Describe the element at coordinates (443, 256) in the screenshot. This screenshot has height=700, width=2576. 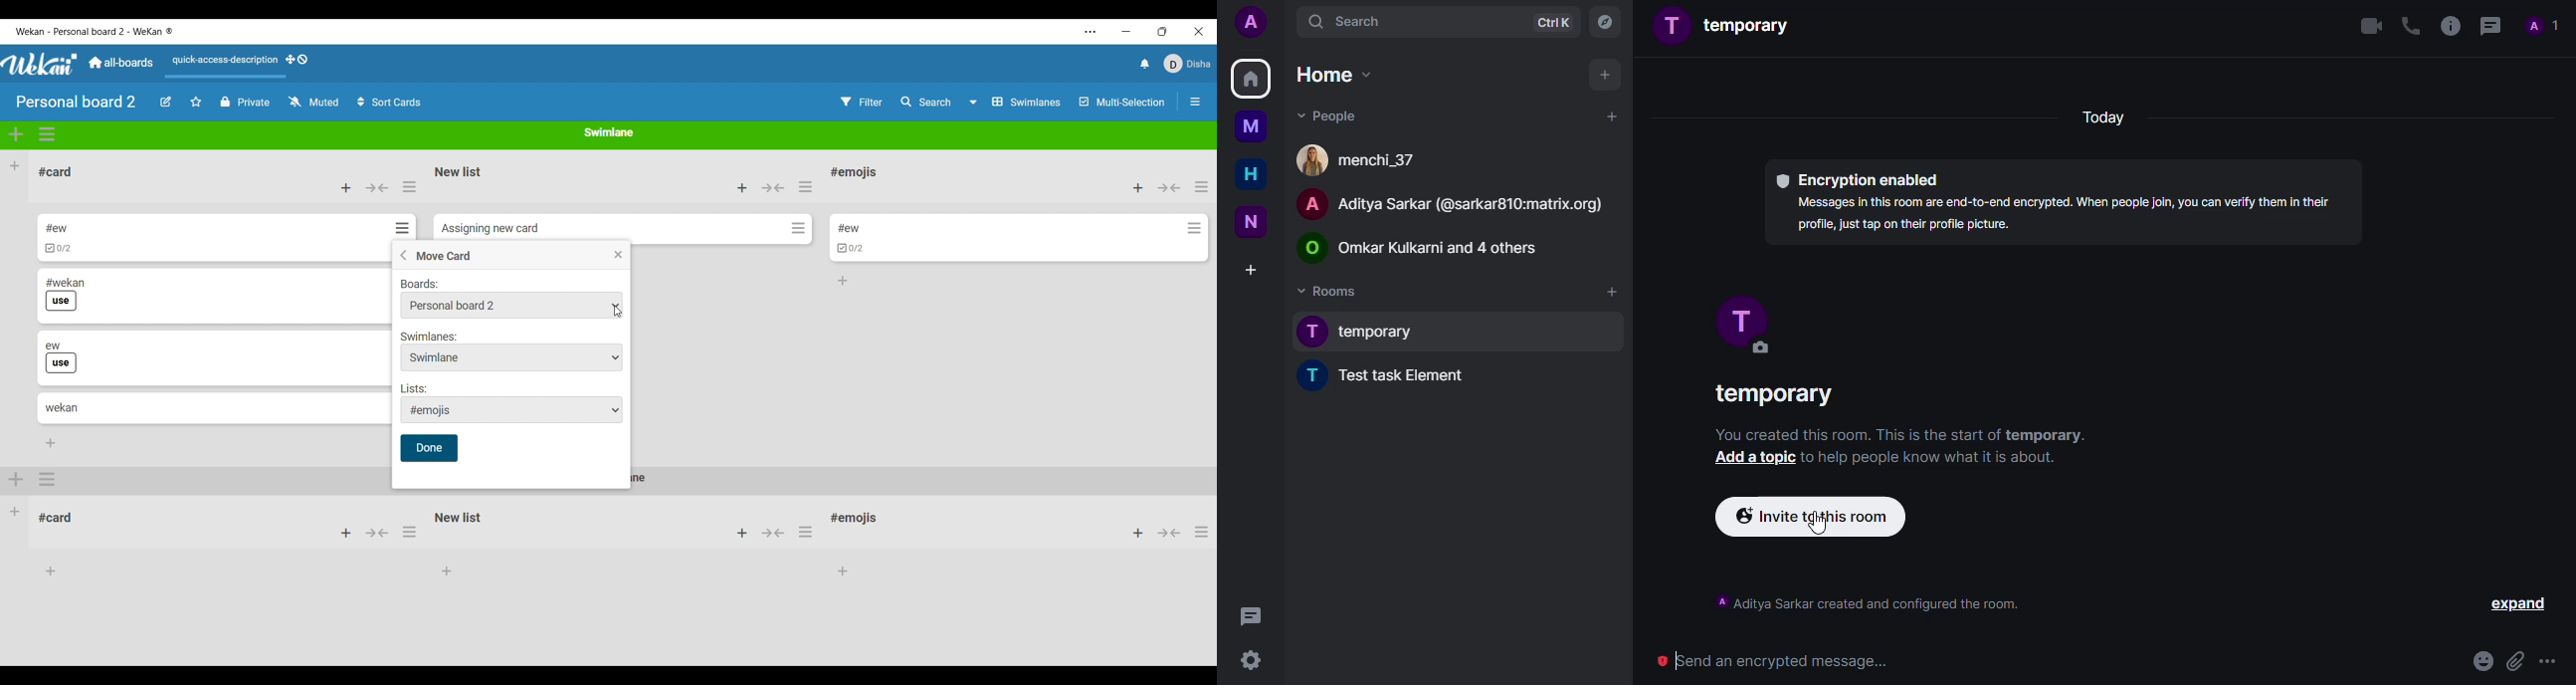
I see `Title of current menu` at that location.